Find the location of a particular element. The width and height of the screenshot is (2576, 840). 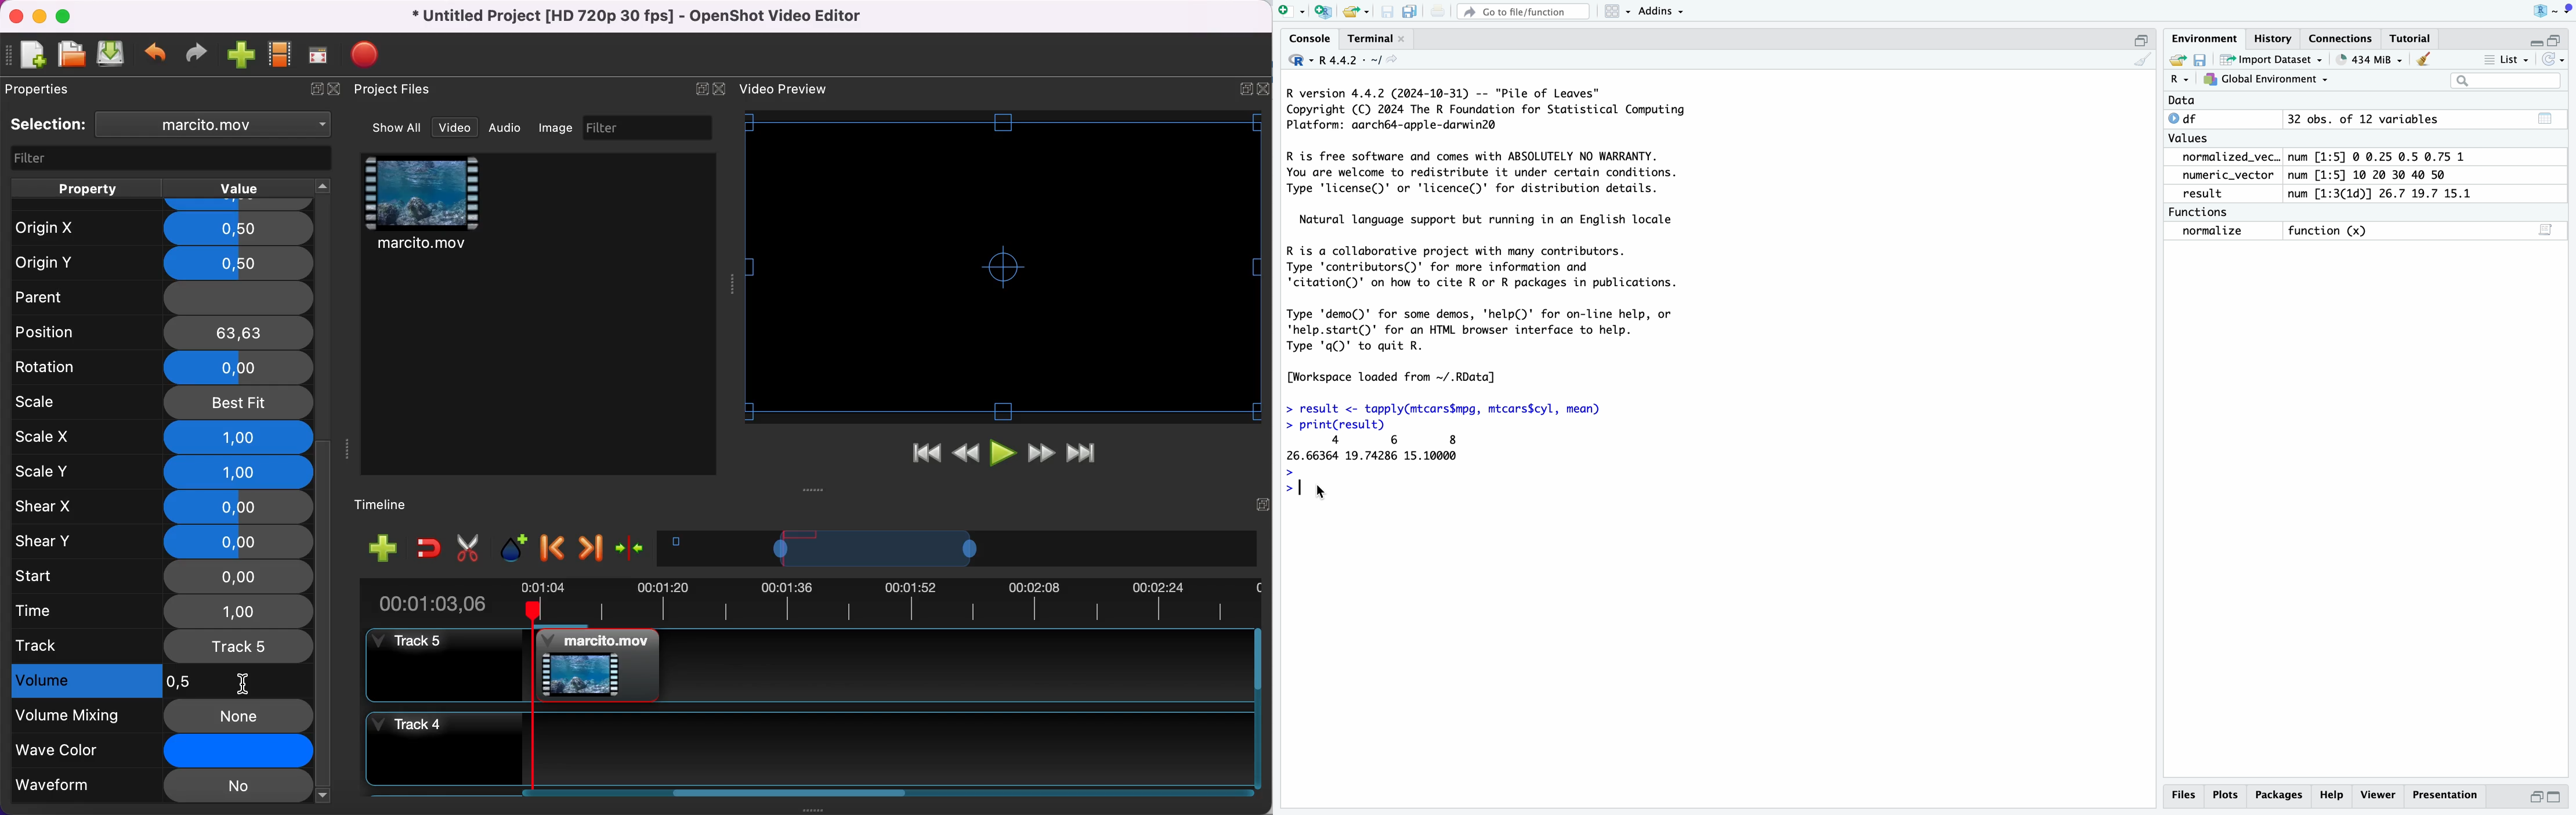

track 5 is located at coordinates (808, 665).